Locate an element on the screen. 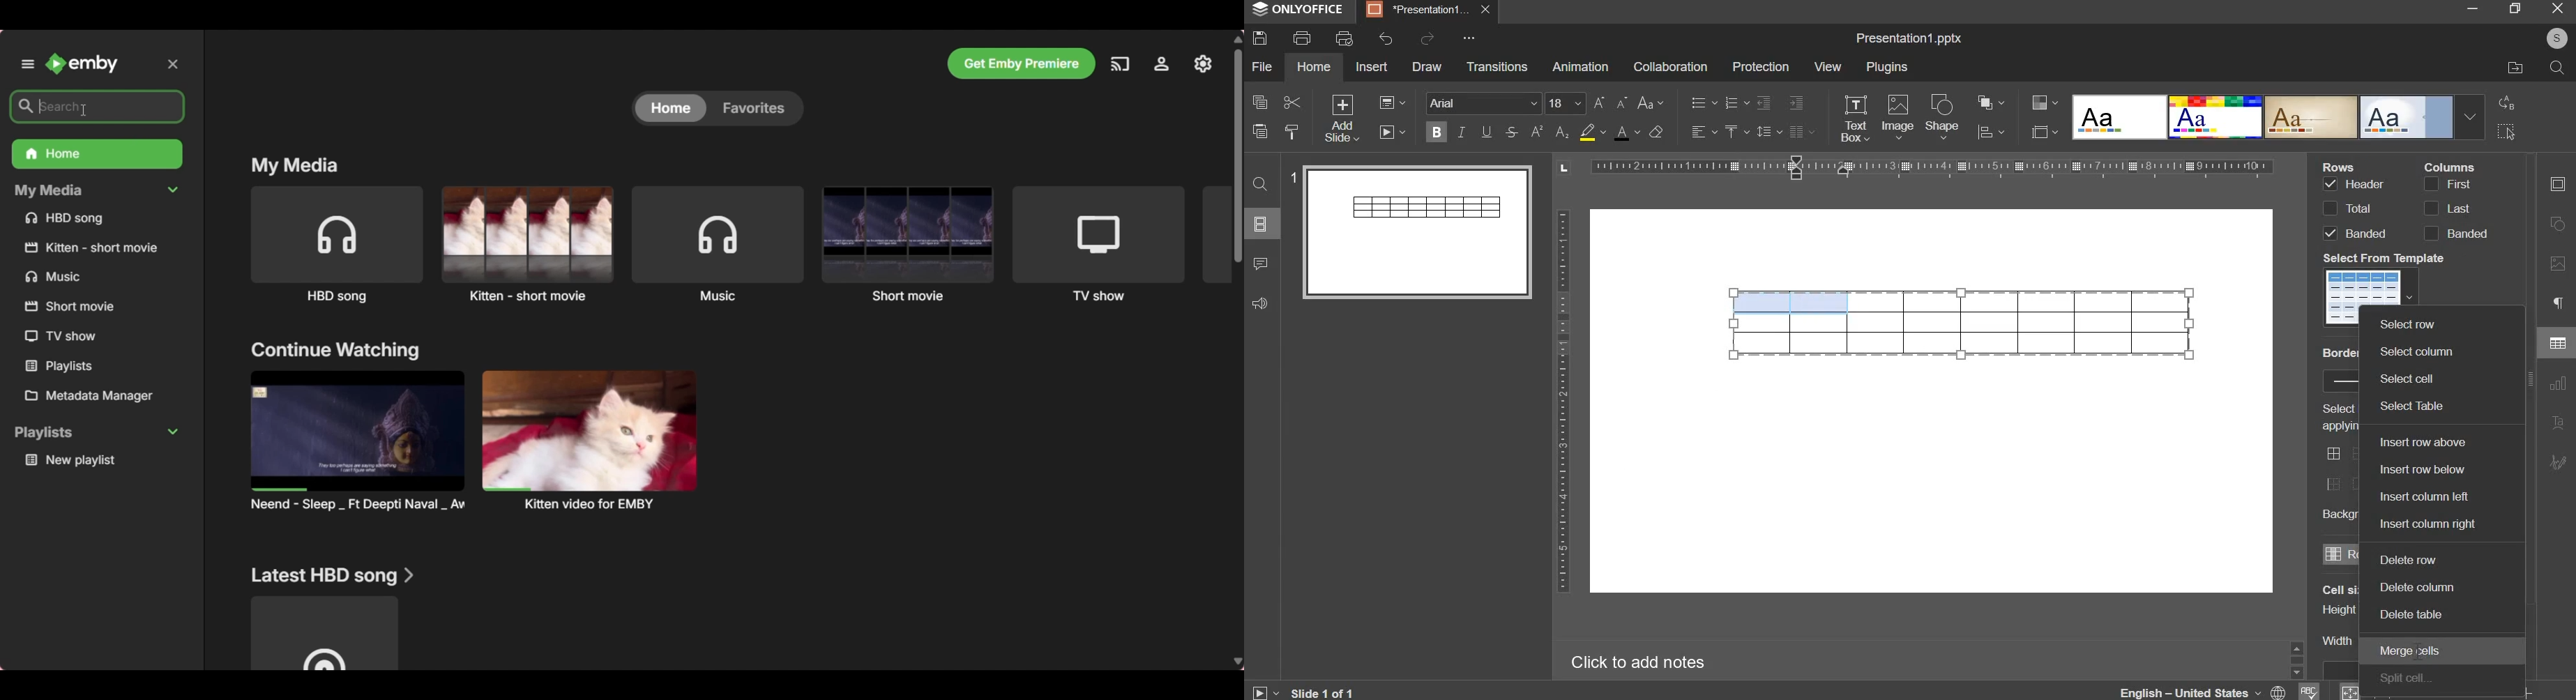 The image size is (2576, 700). numbering is located at coordinates (1734, 103).